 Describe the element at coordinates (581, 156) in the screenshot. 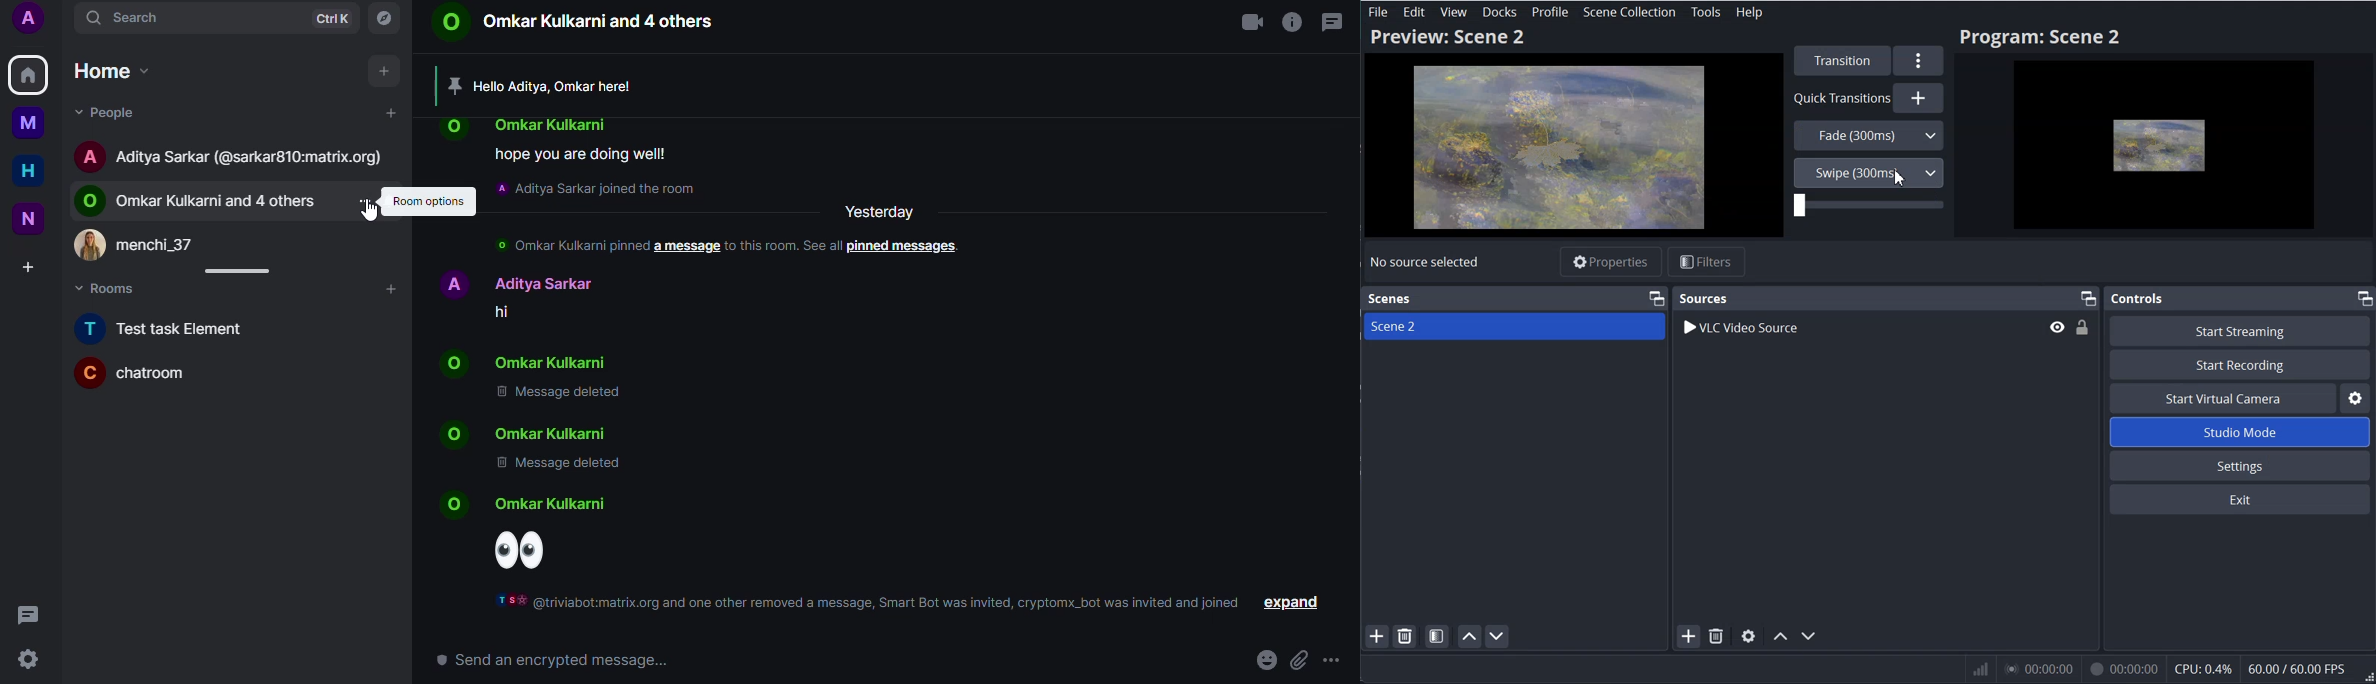

I see `message` at that location.